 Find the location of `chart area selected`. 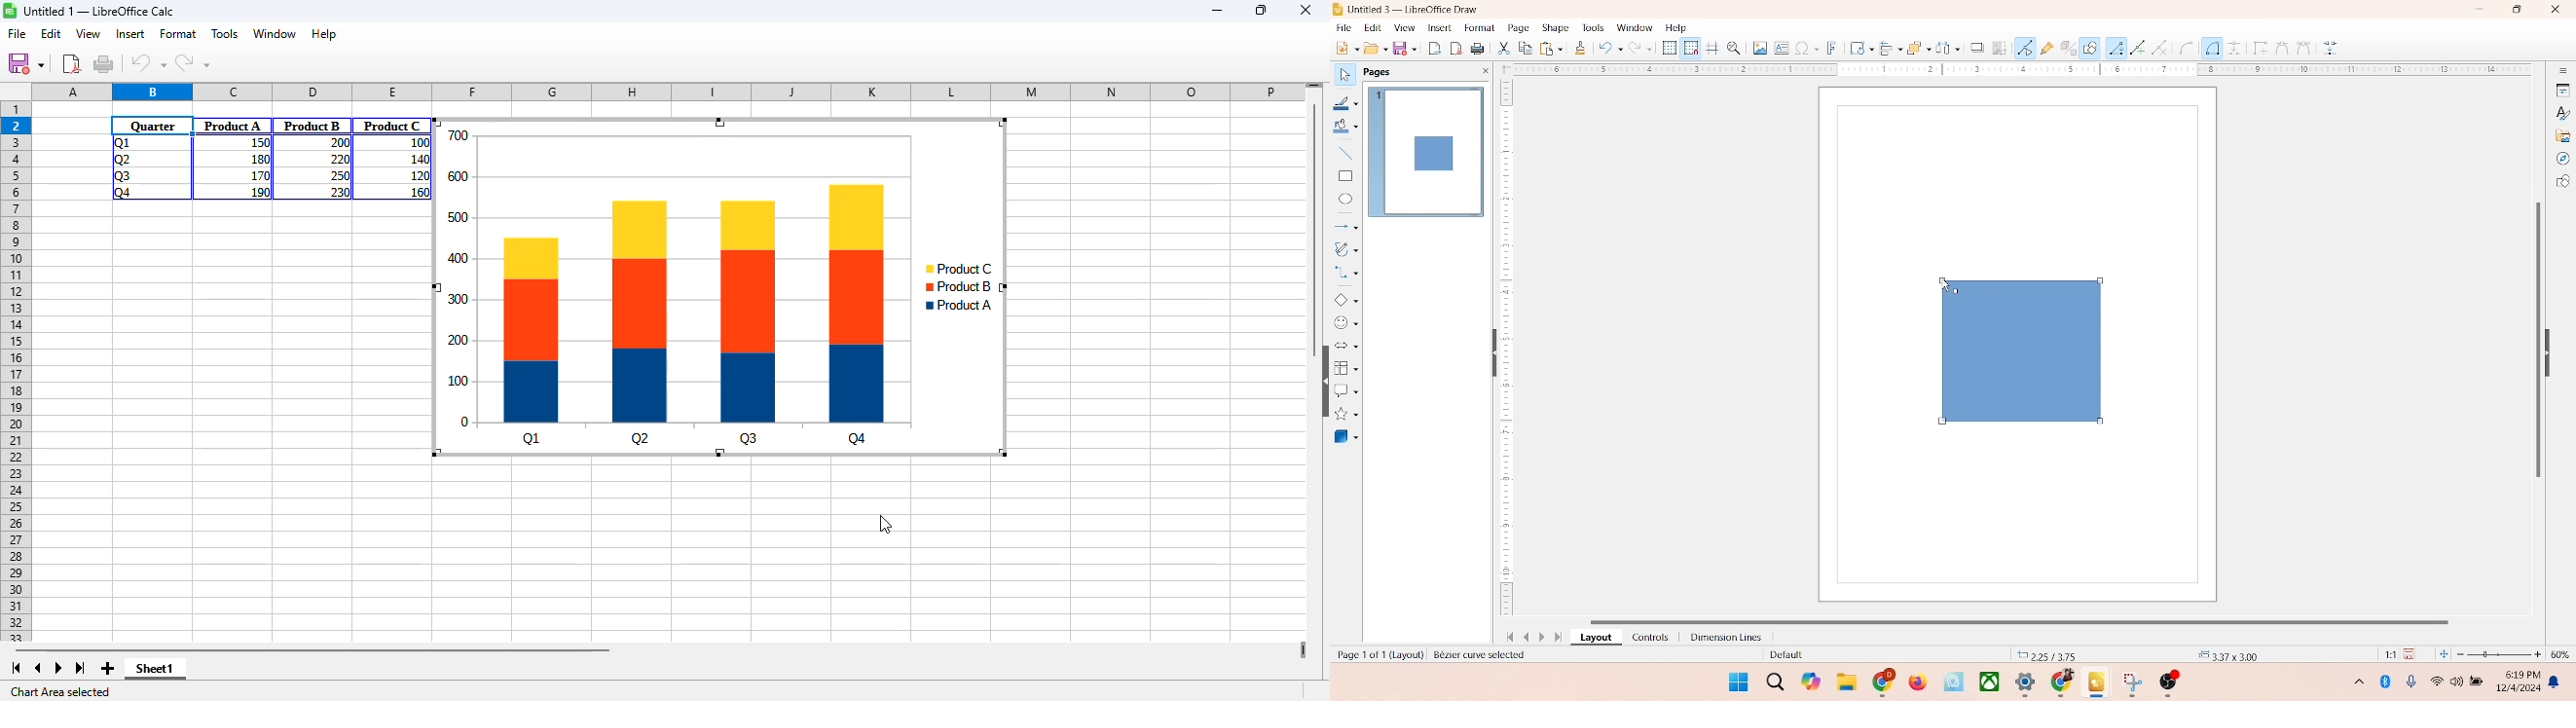

chart area selected is located at coordinates (62, 692).